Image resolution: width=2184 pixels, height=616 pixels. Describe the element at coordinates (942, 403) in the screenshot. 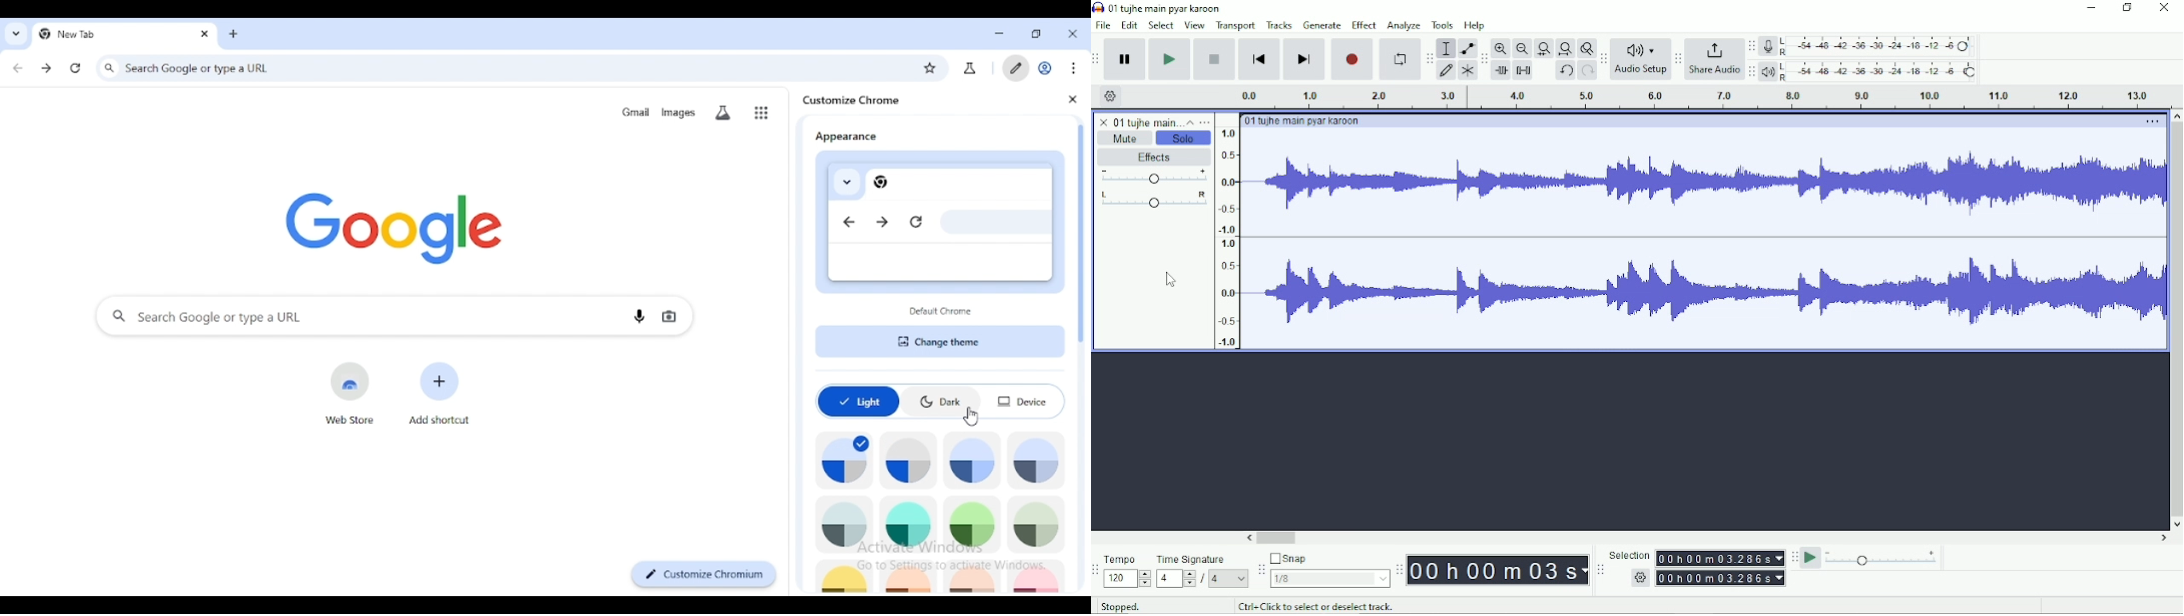

I see `dark ` at that location.